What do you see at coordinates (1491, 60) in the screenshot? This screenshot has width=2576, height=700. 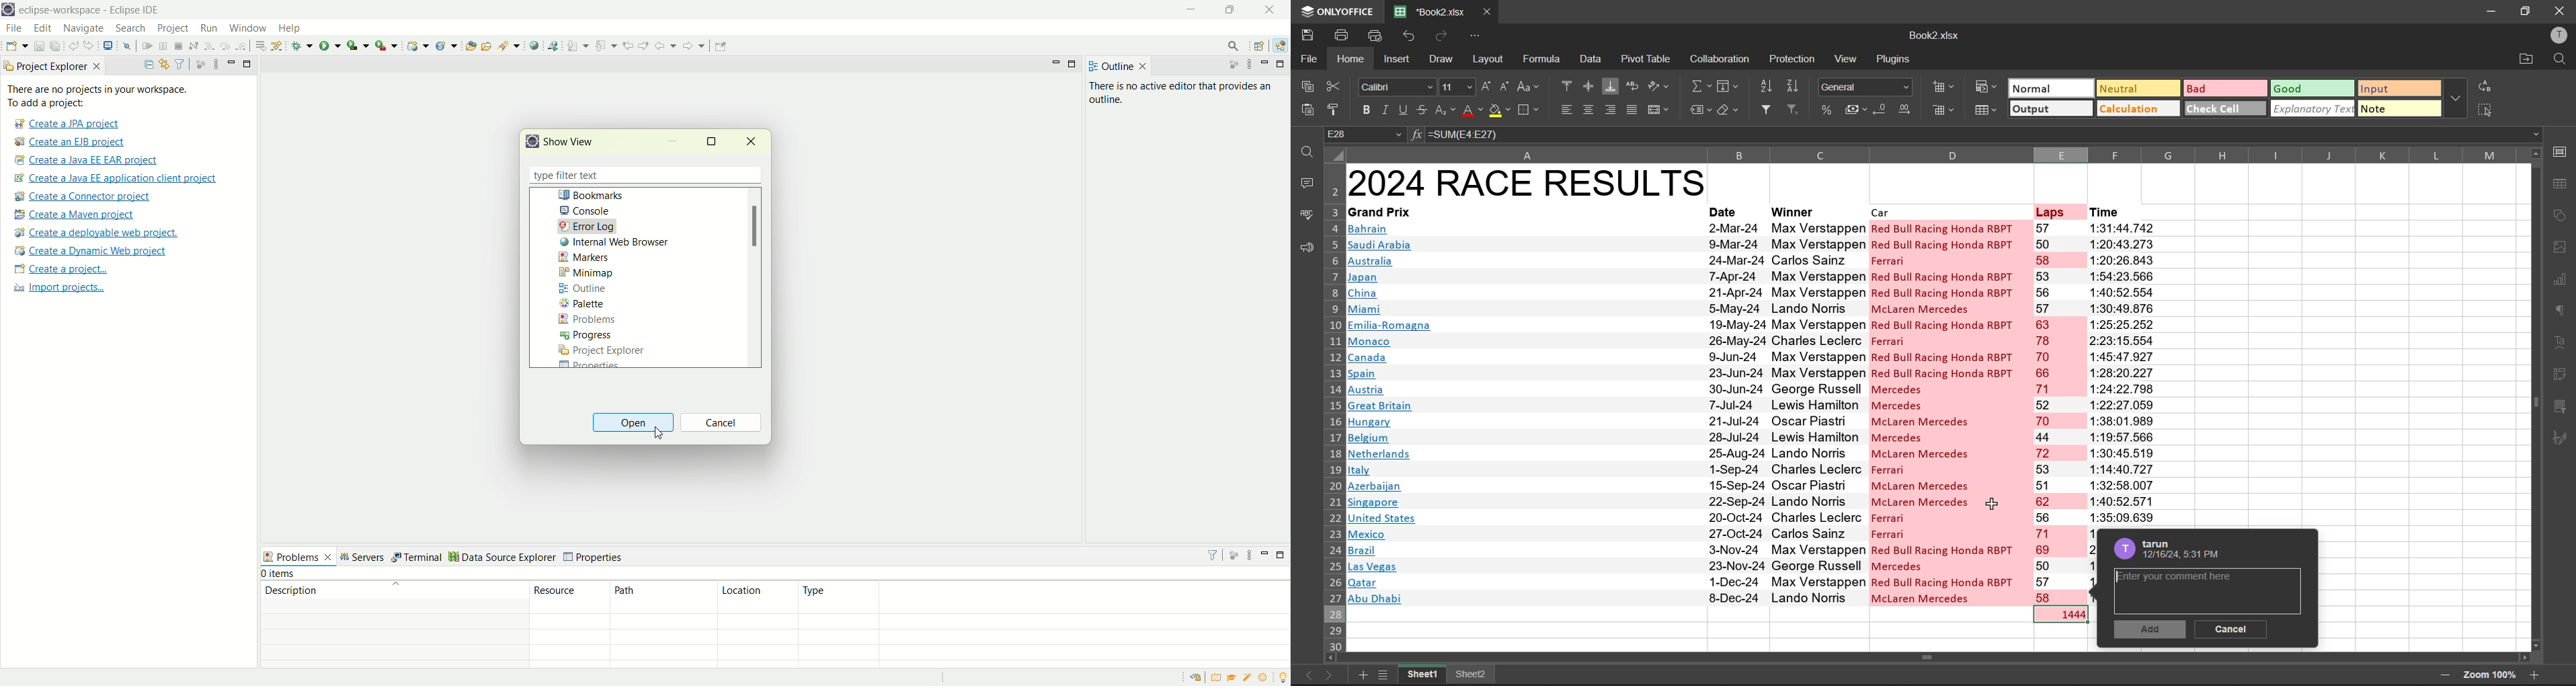 I see `layout` at bounding box center [1491, 60].